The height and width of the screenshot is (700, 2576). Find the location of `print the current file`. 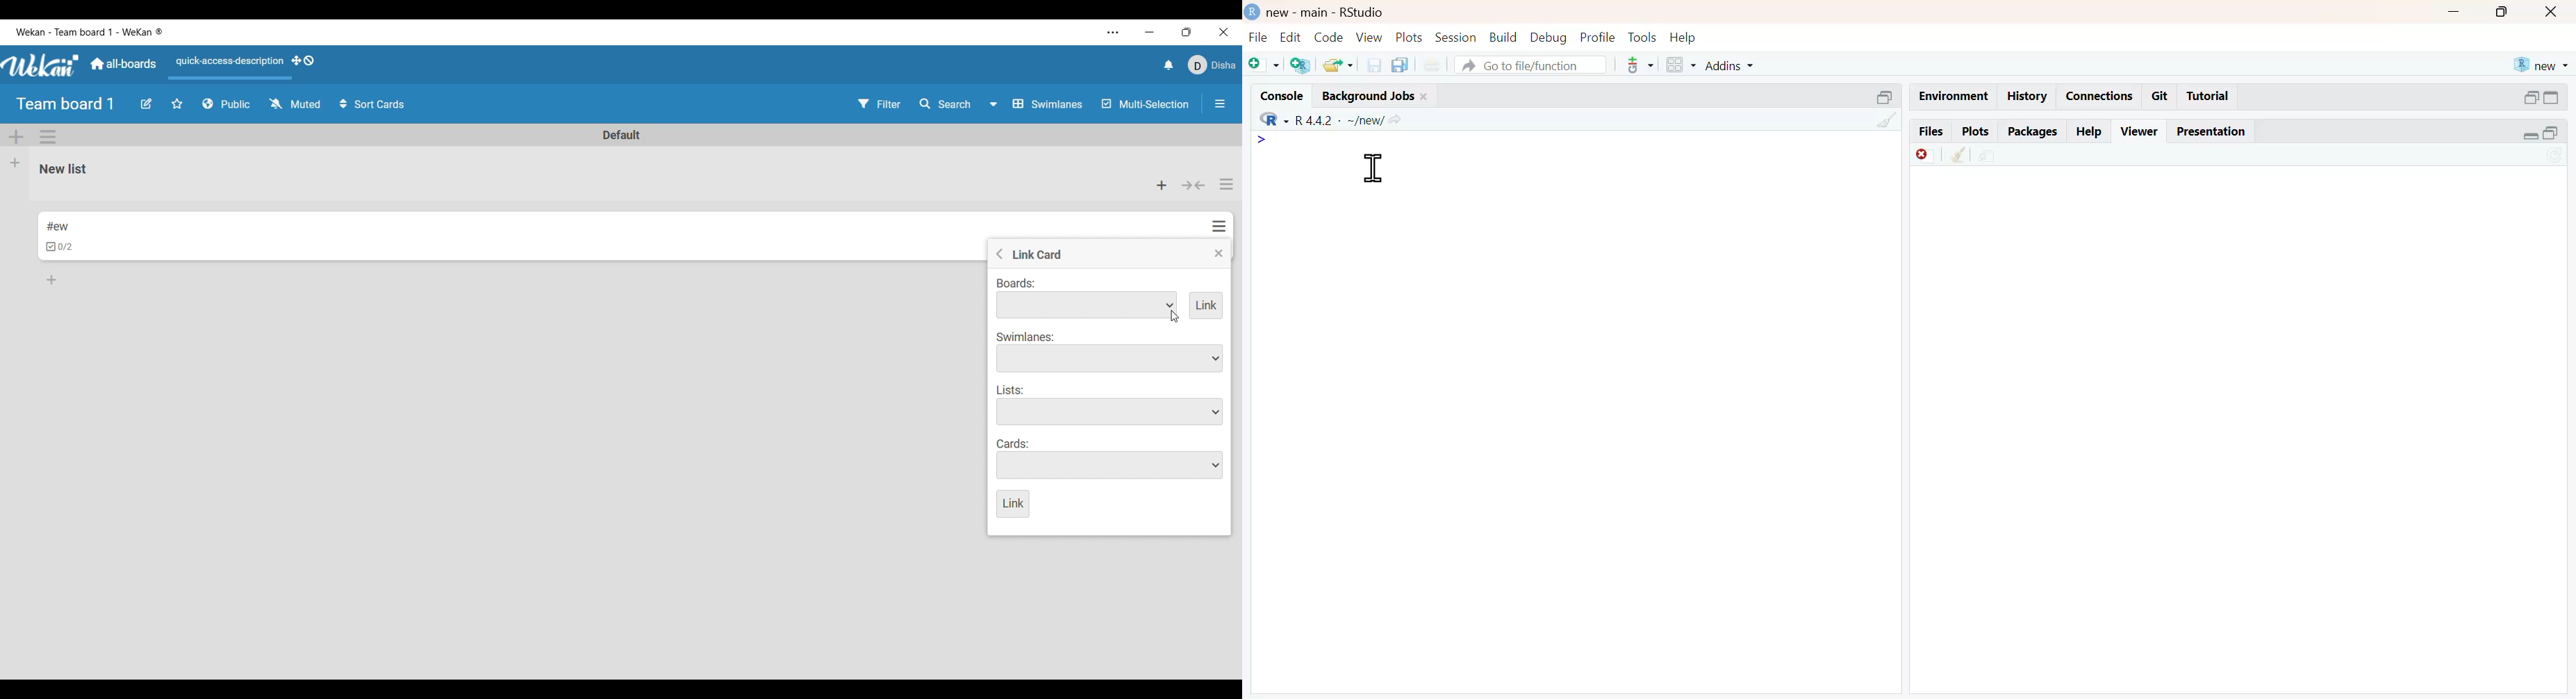

print the current file is located at coordinates (1438, 65).